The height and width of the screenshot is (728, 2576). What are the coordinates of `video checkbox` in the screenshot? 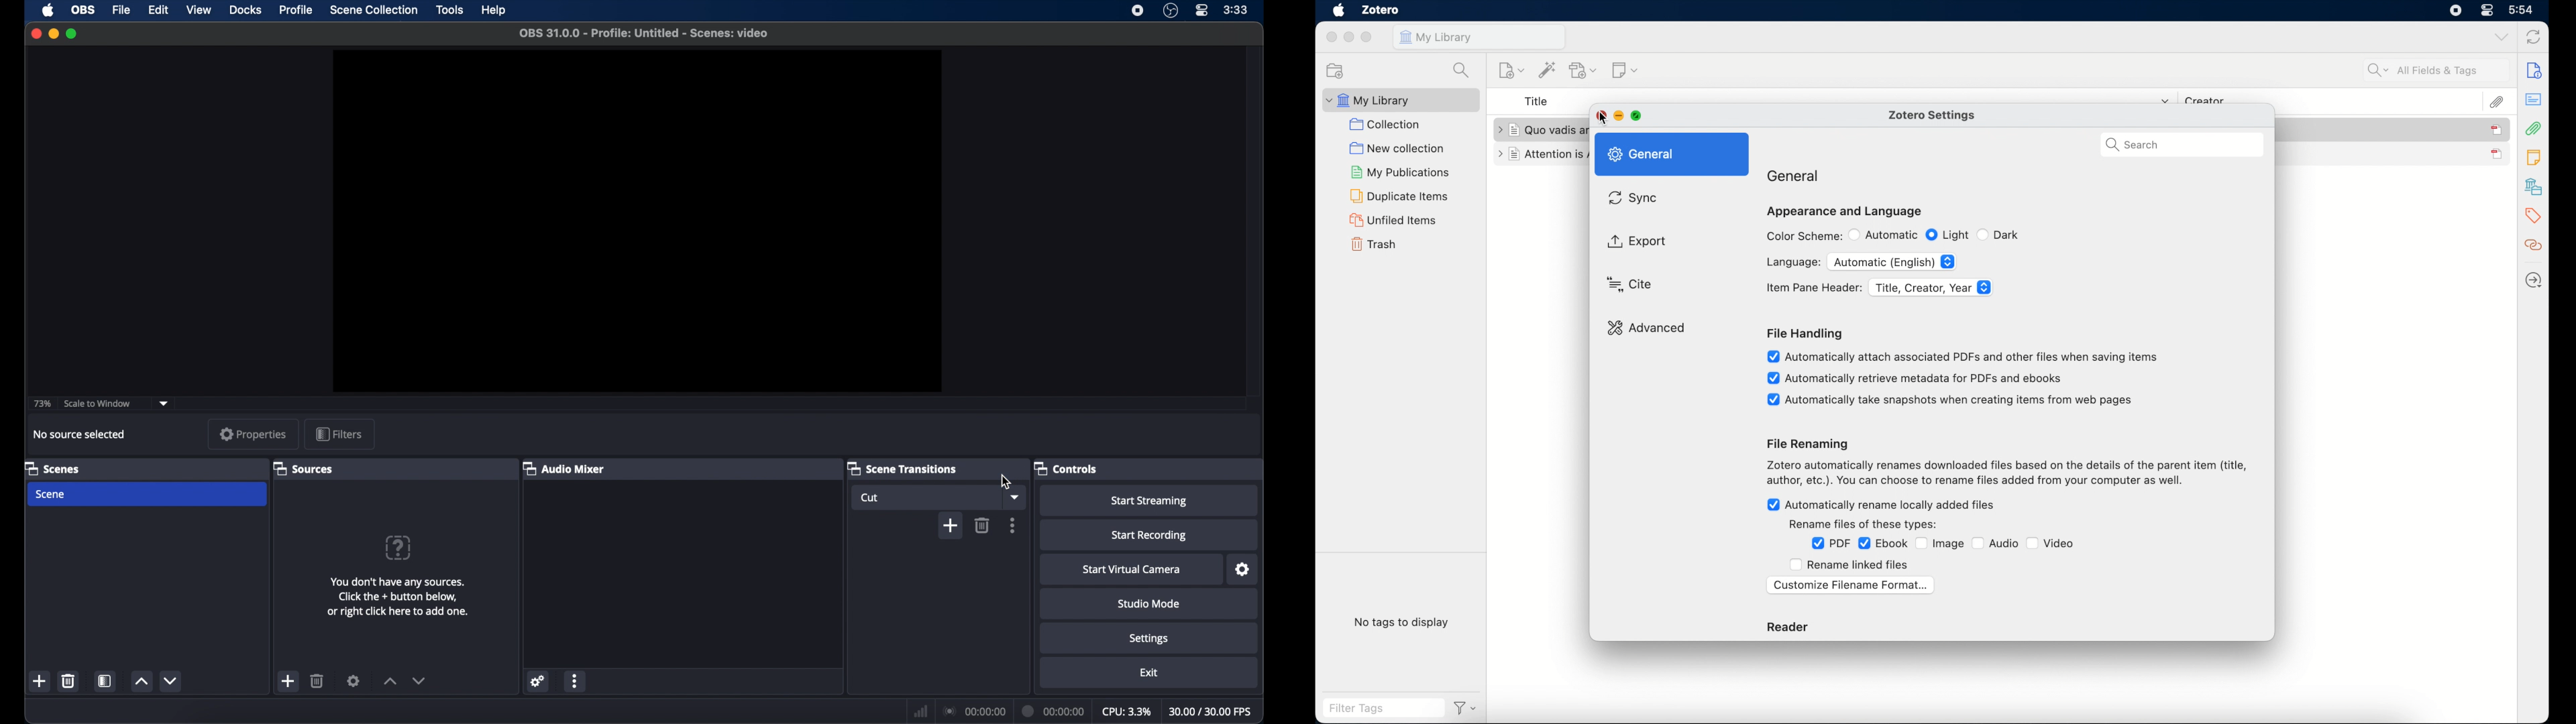 It's located at (2051, 542).